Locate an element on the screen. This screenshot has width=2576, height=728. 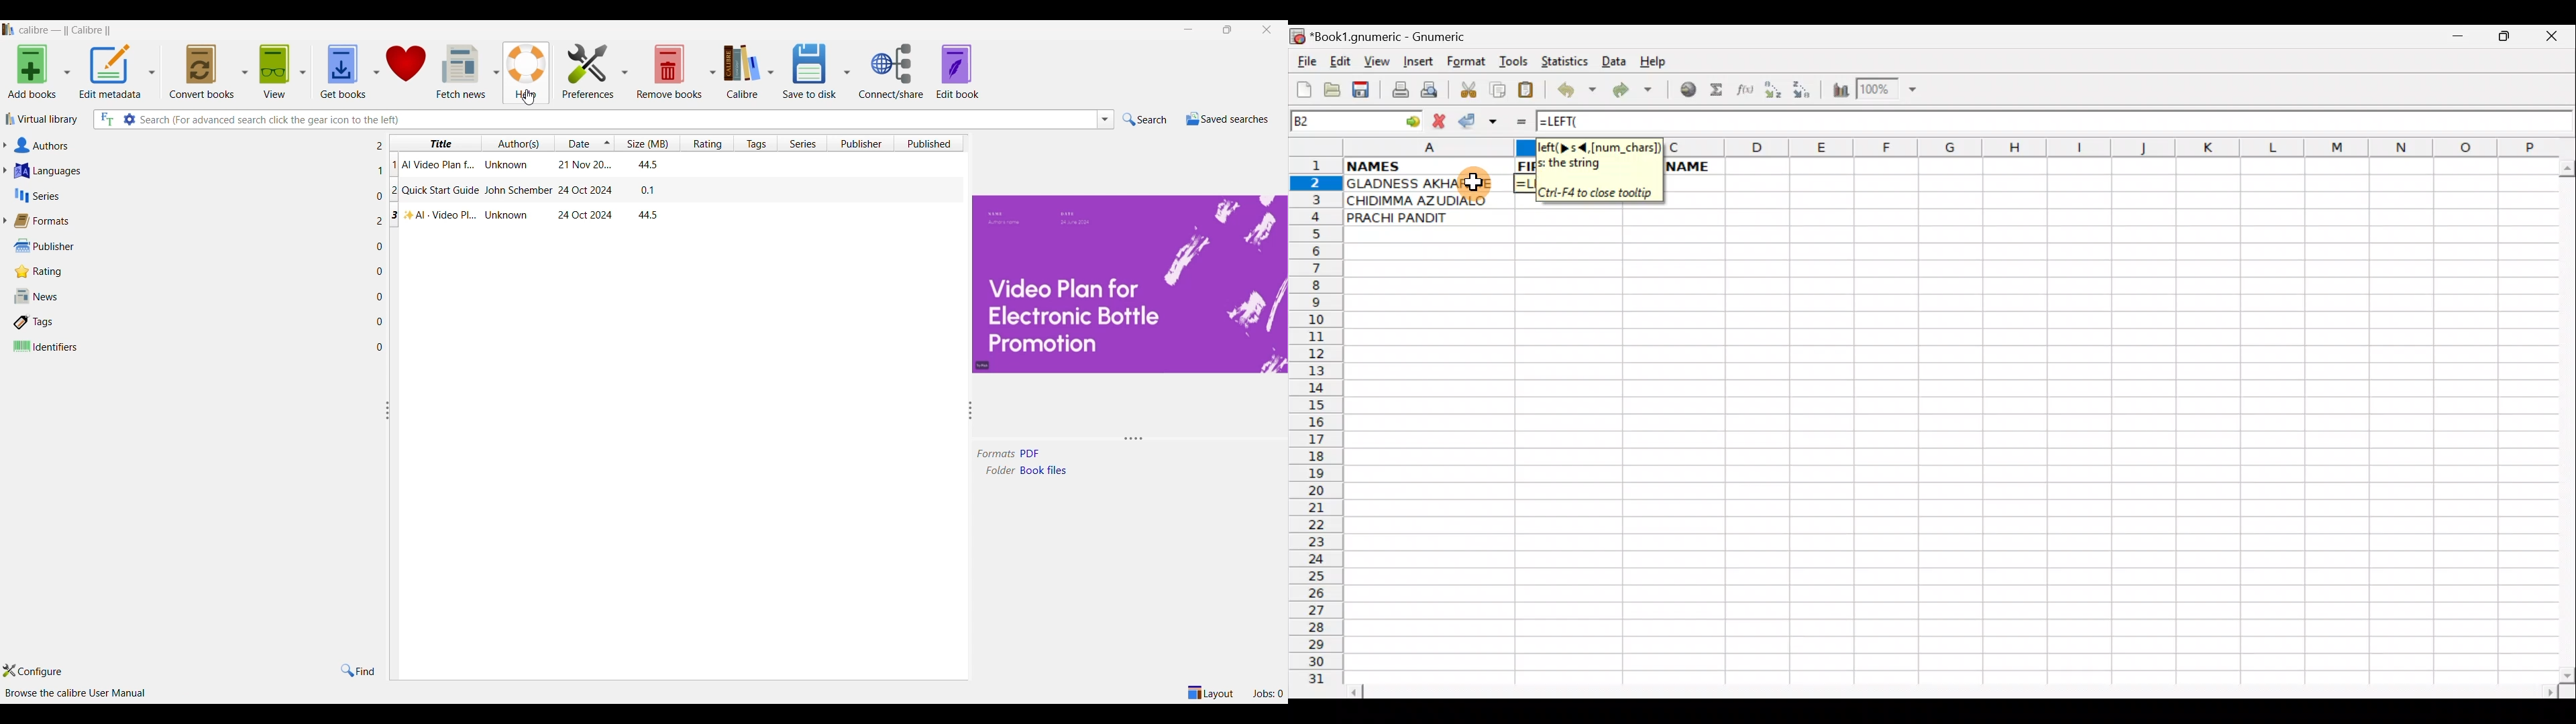
Connect/share is located at coordinates (892, 70).